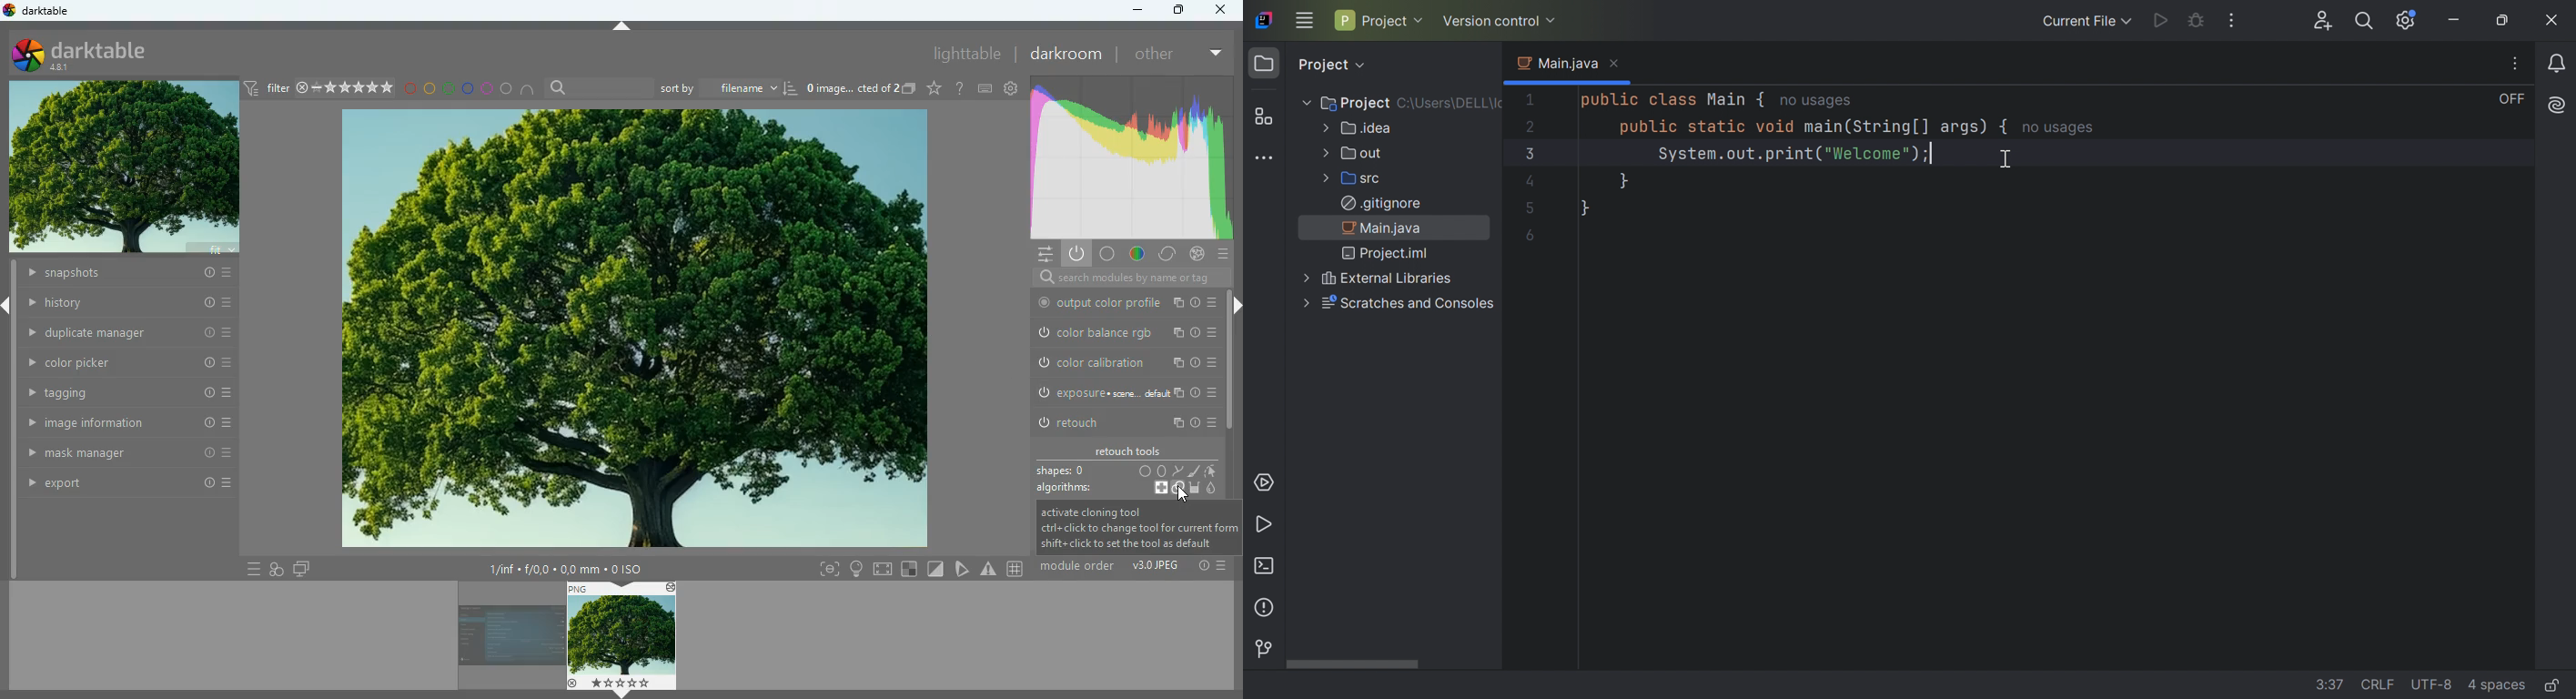  I want to click on power, so click(1076, 255).